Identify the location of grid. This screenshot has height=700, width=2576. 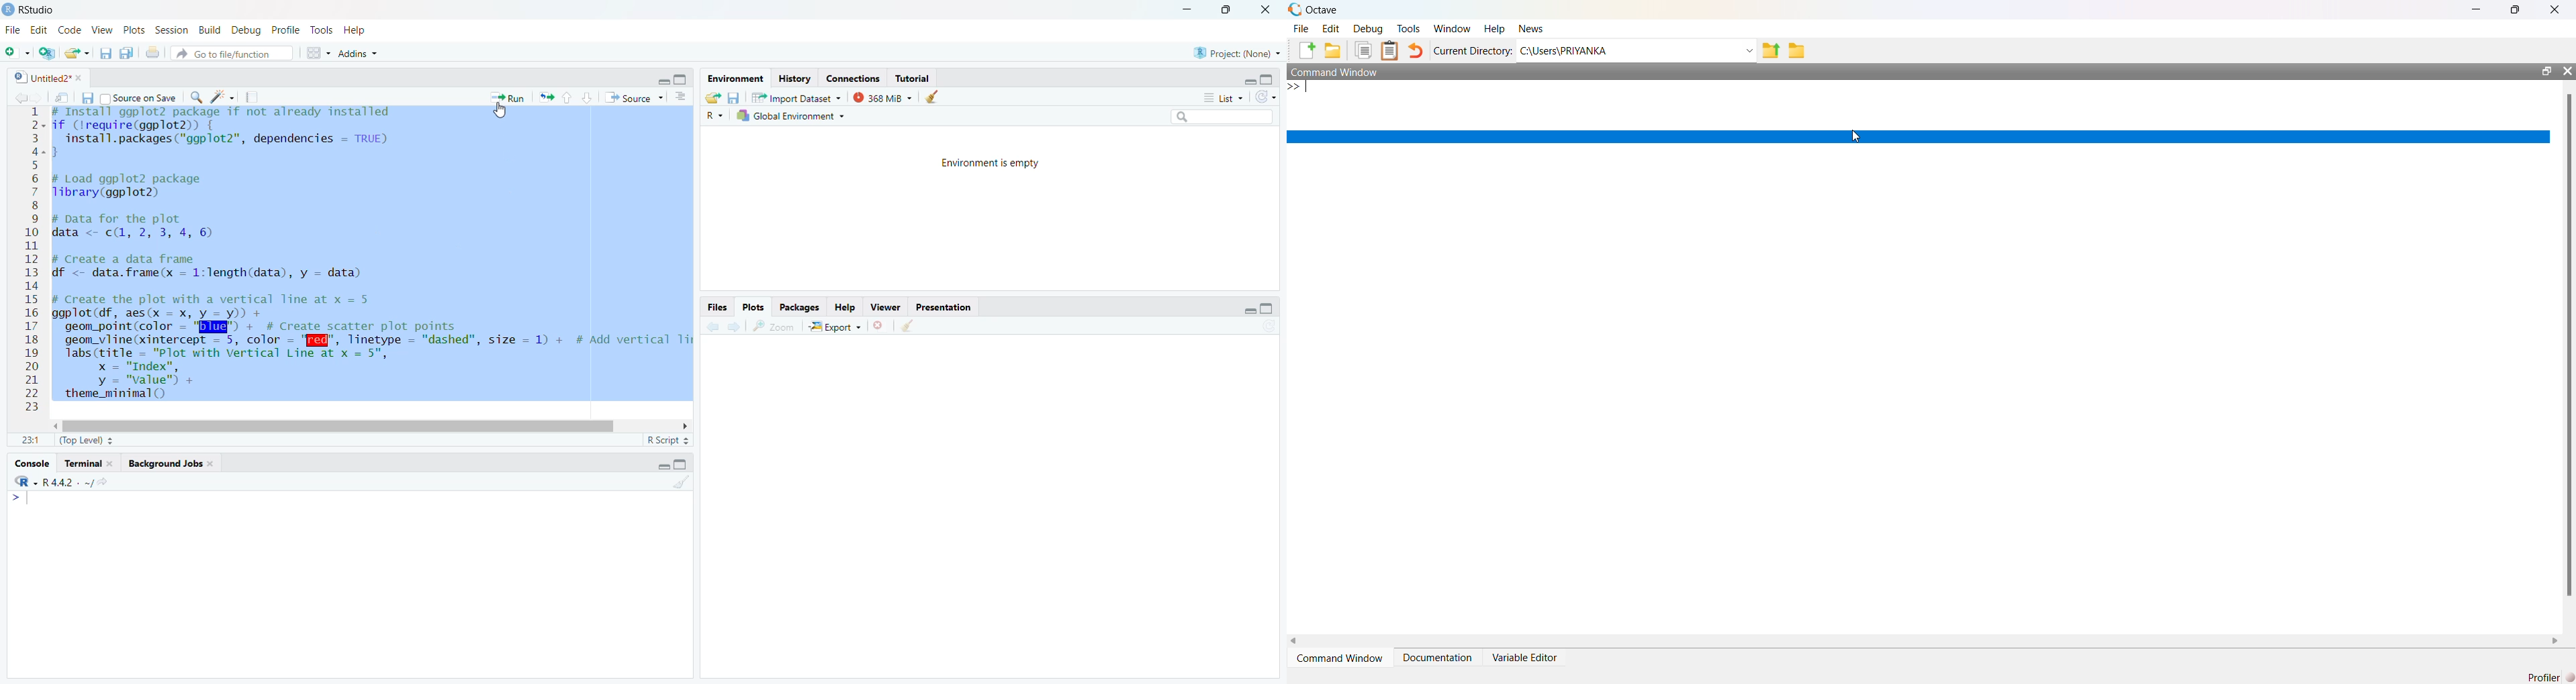
(312, 54).